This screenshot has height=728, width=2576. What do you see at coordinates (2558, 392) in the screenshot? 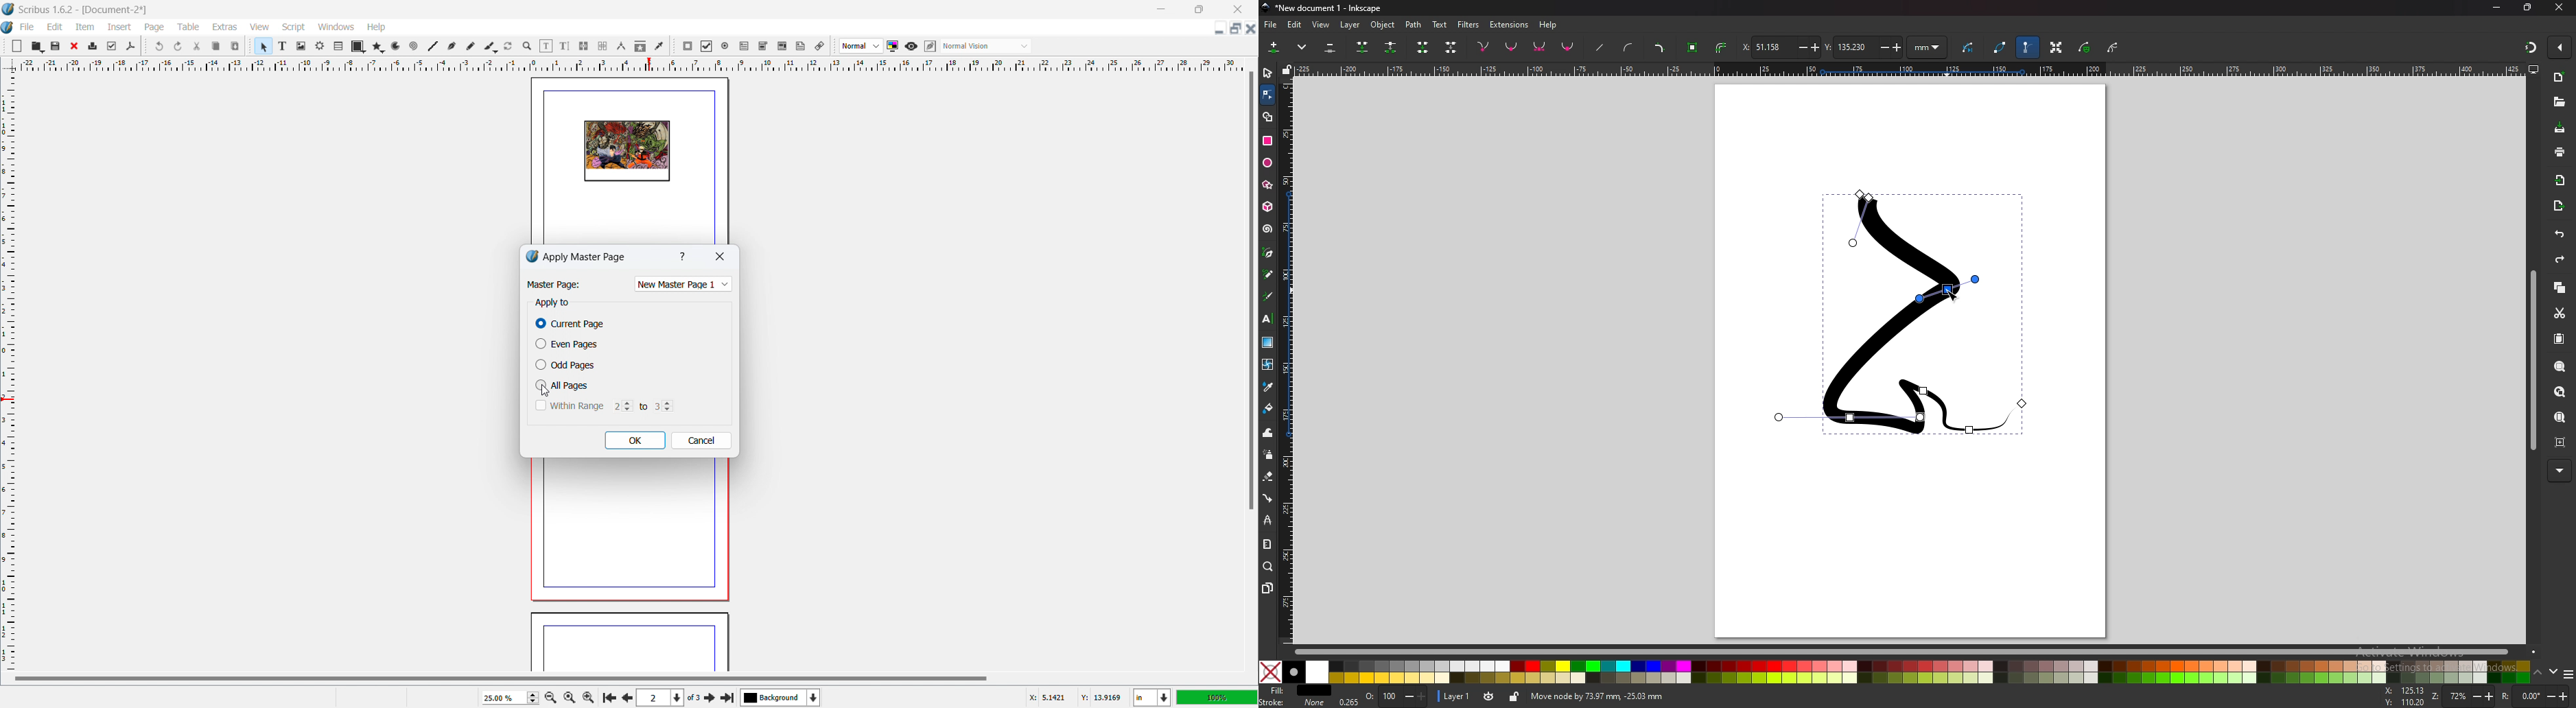
I see `zoom drawing` at bounding box center [2558, 392].